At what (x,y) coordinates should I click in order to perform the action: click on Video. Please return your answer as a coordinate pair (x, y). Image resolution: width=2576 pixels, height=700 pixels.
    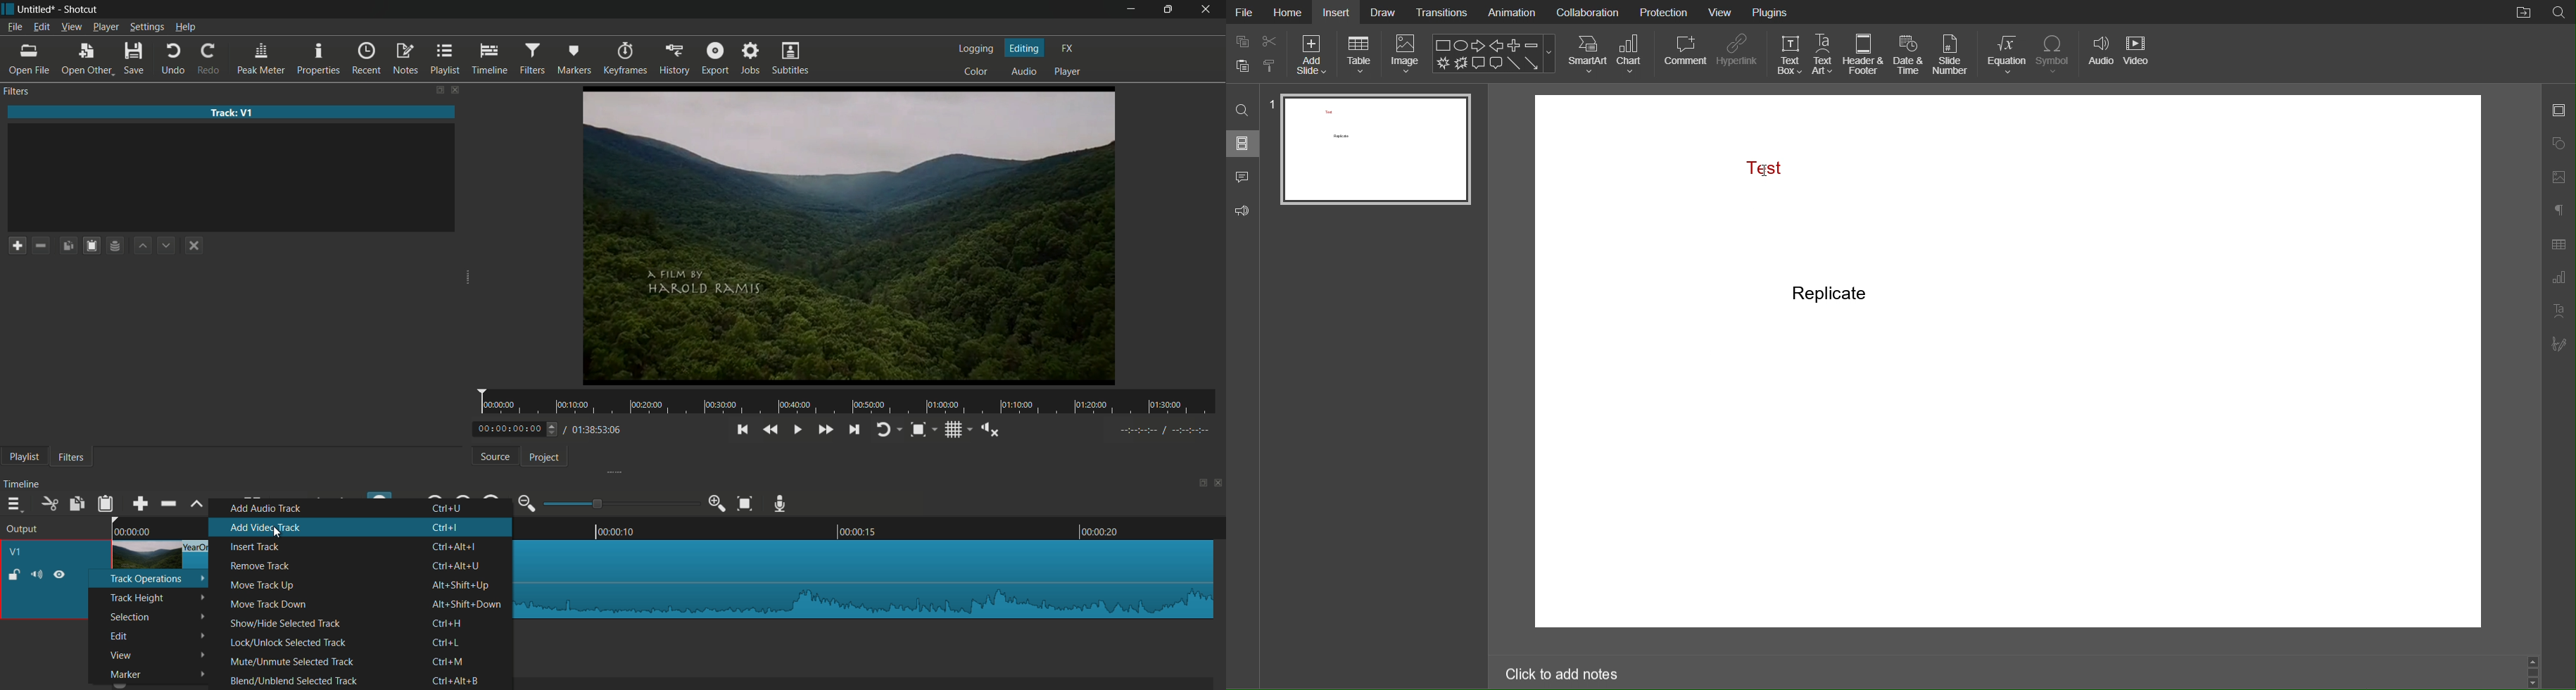
    Looking at the image, I should click on (2138, 55).